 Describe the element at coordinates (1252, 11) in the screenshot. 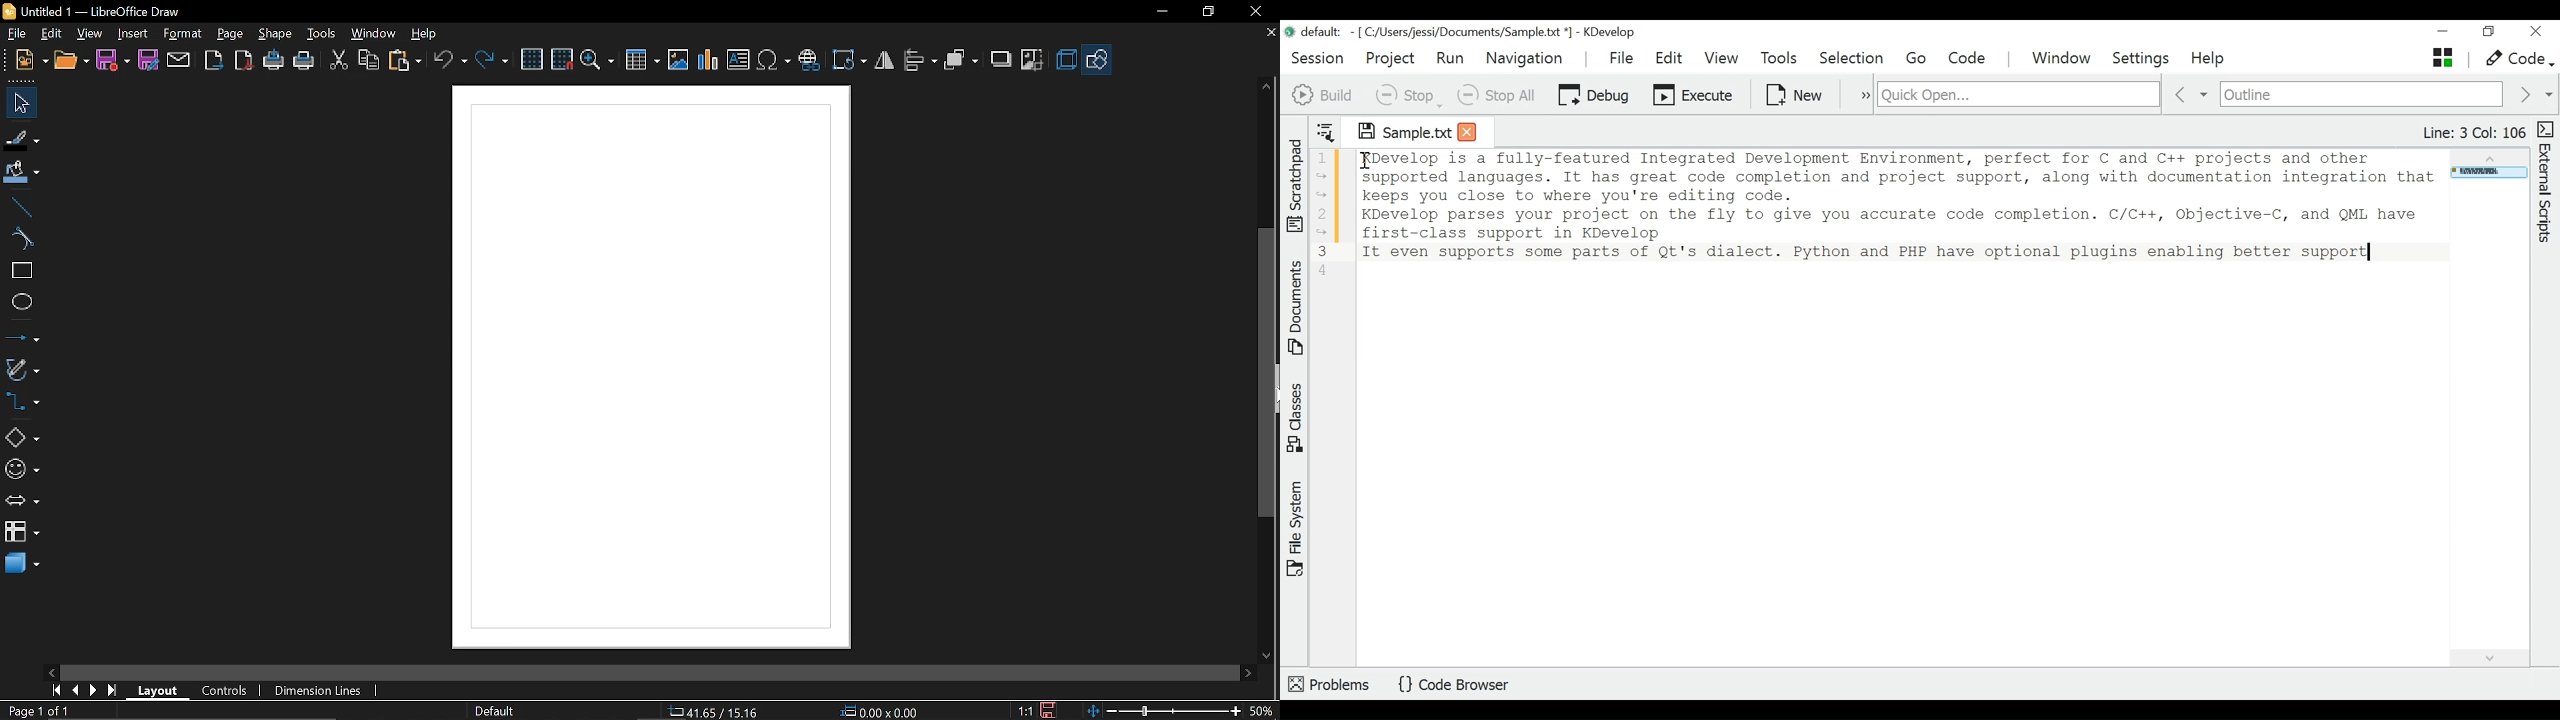

I see `close` at that location.